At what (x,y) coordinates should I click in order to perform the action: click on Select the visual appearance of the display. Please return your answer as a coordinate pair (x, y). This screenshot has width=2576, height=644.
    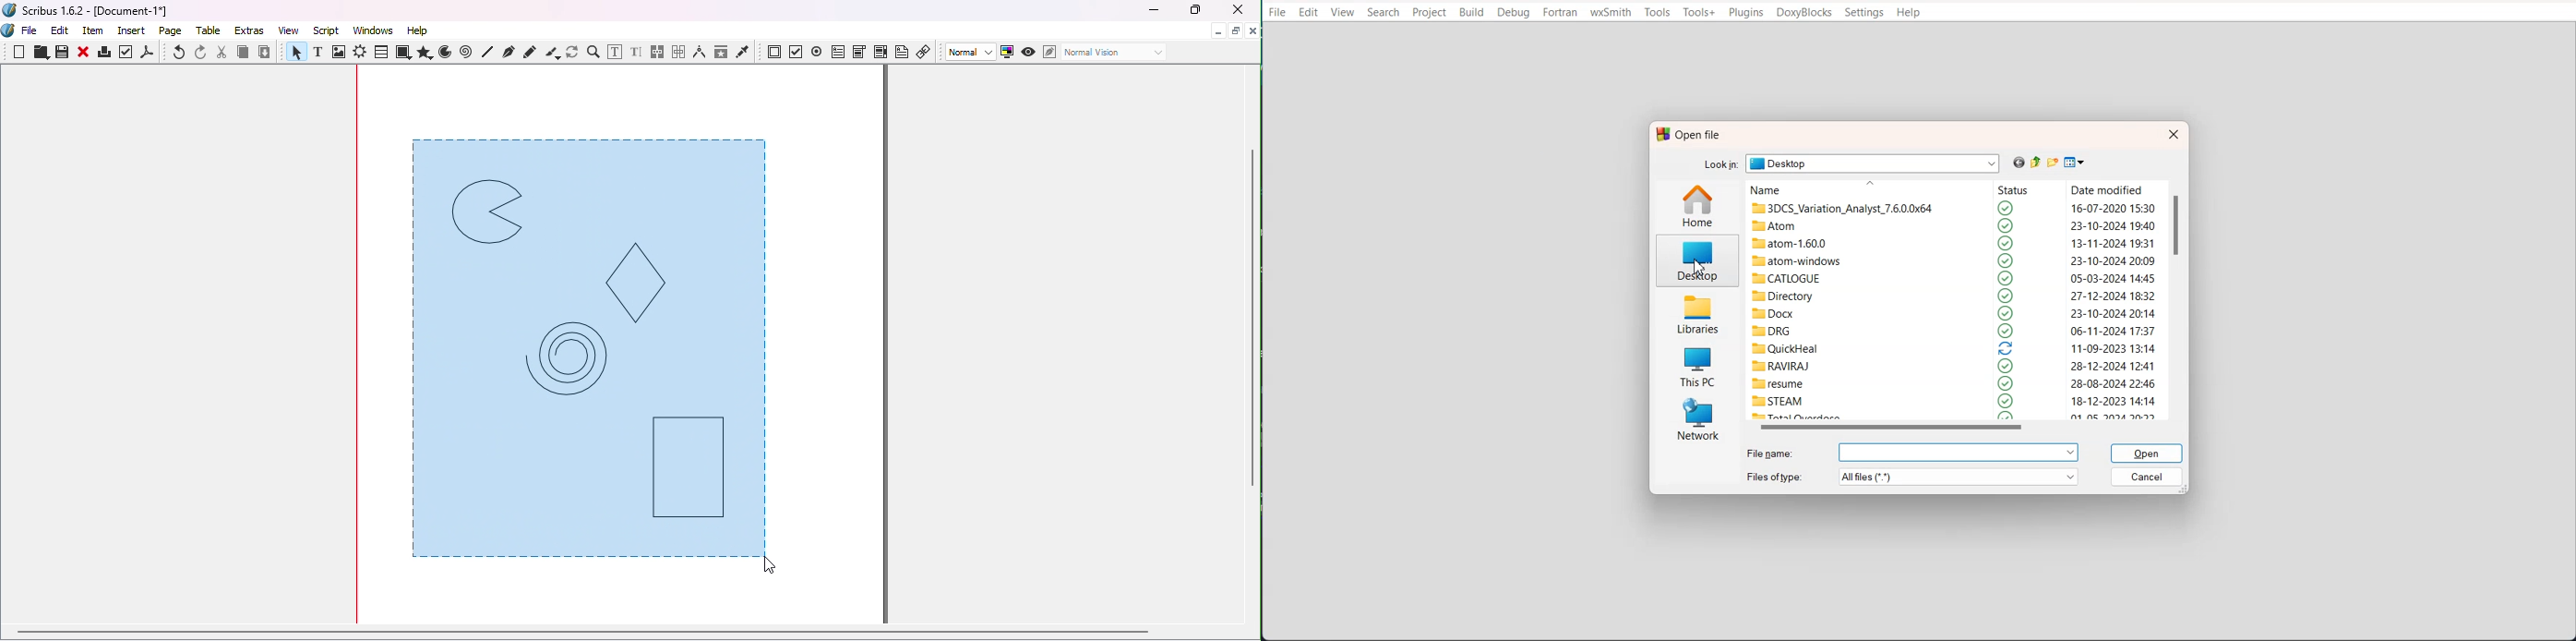
    Looking at the image, I should click on (1113, 53).